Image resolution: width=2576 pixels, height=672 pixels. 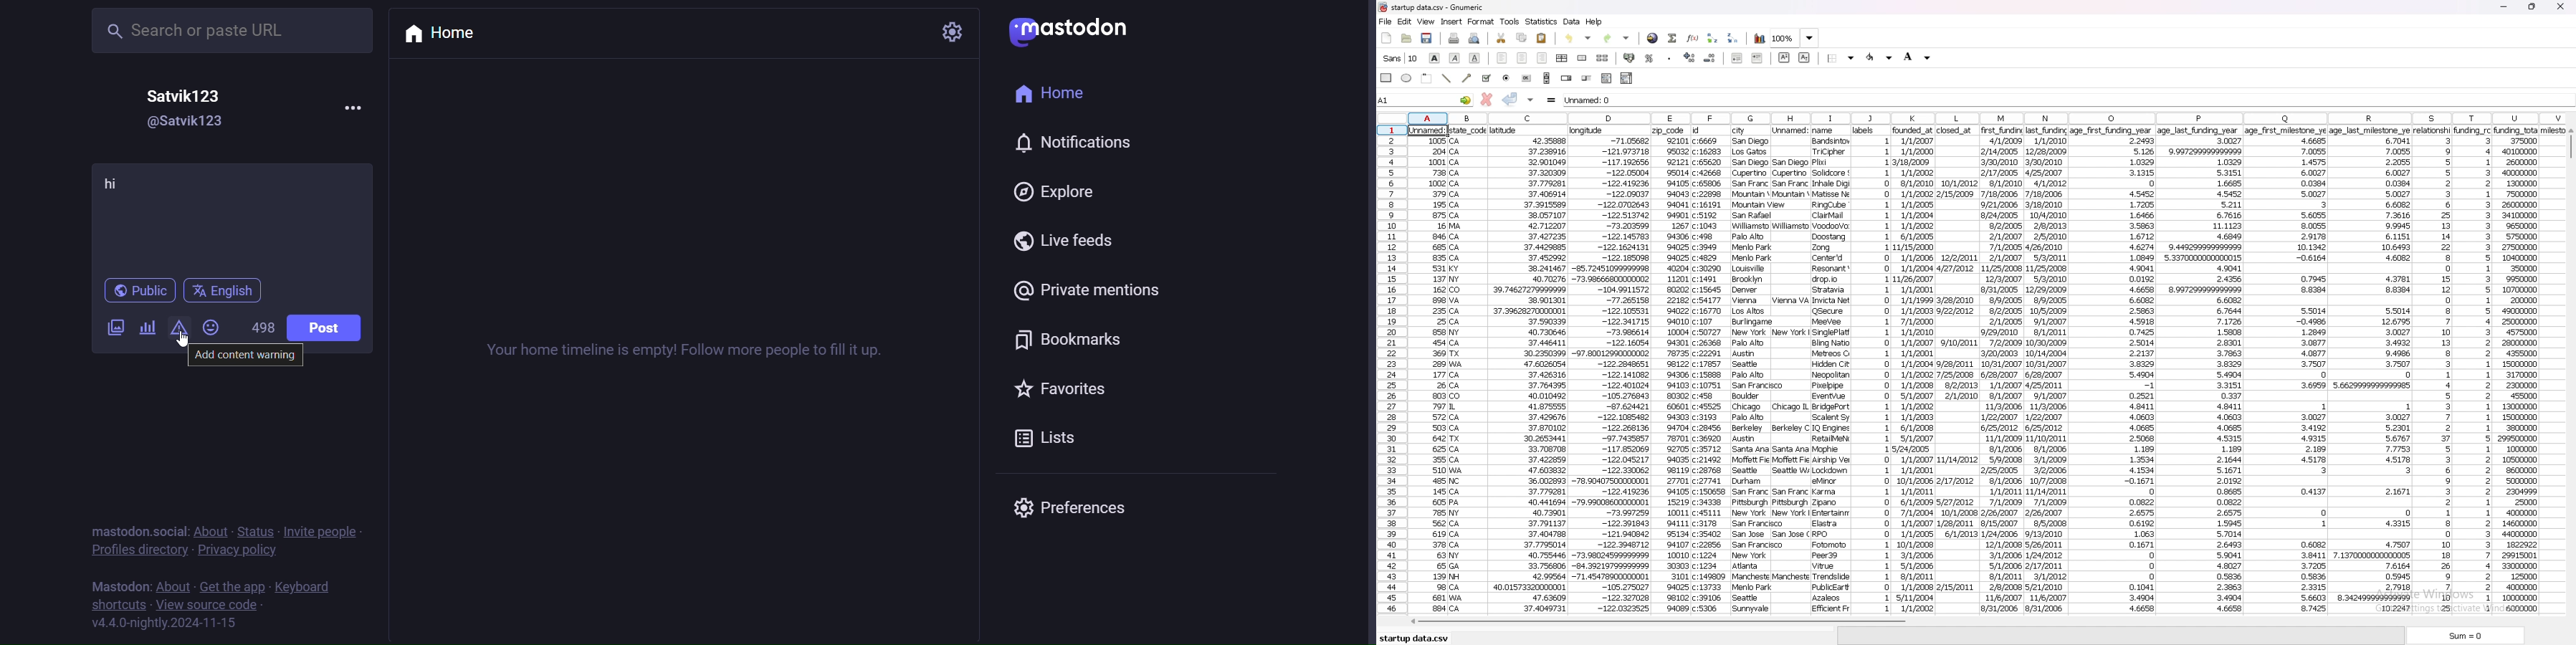 What do you see at coordinates (263, 328) in the screenshot?
I see `word limit` at bounding box center [263, 328].